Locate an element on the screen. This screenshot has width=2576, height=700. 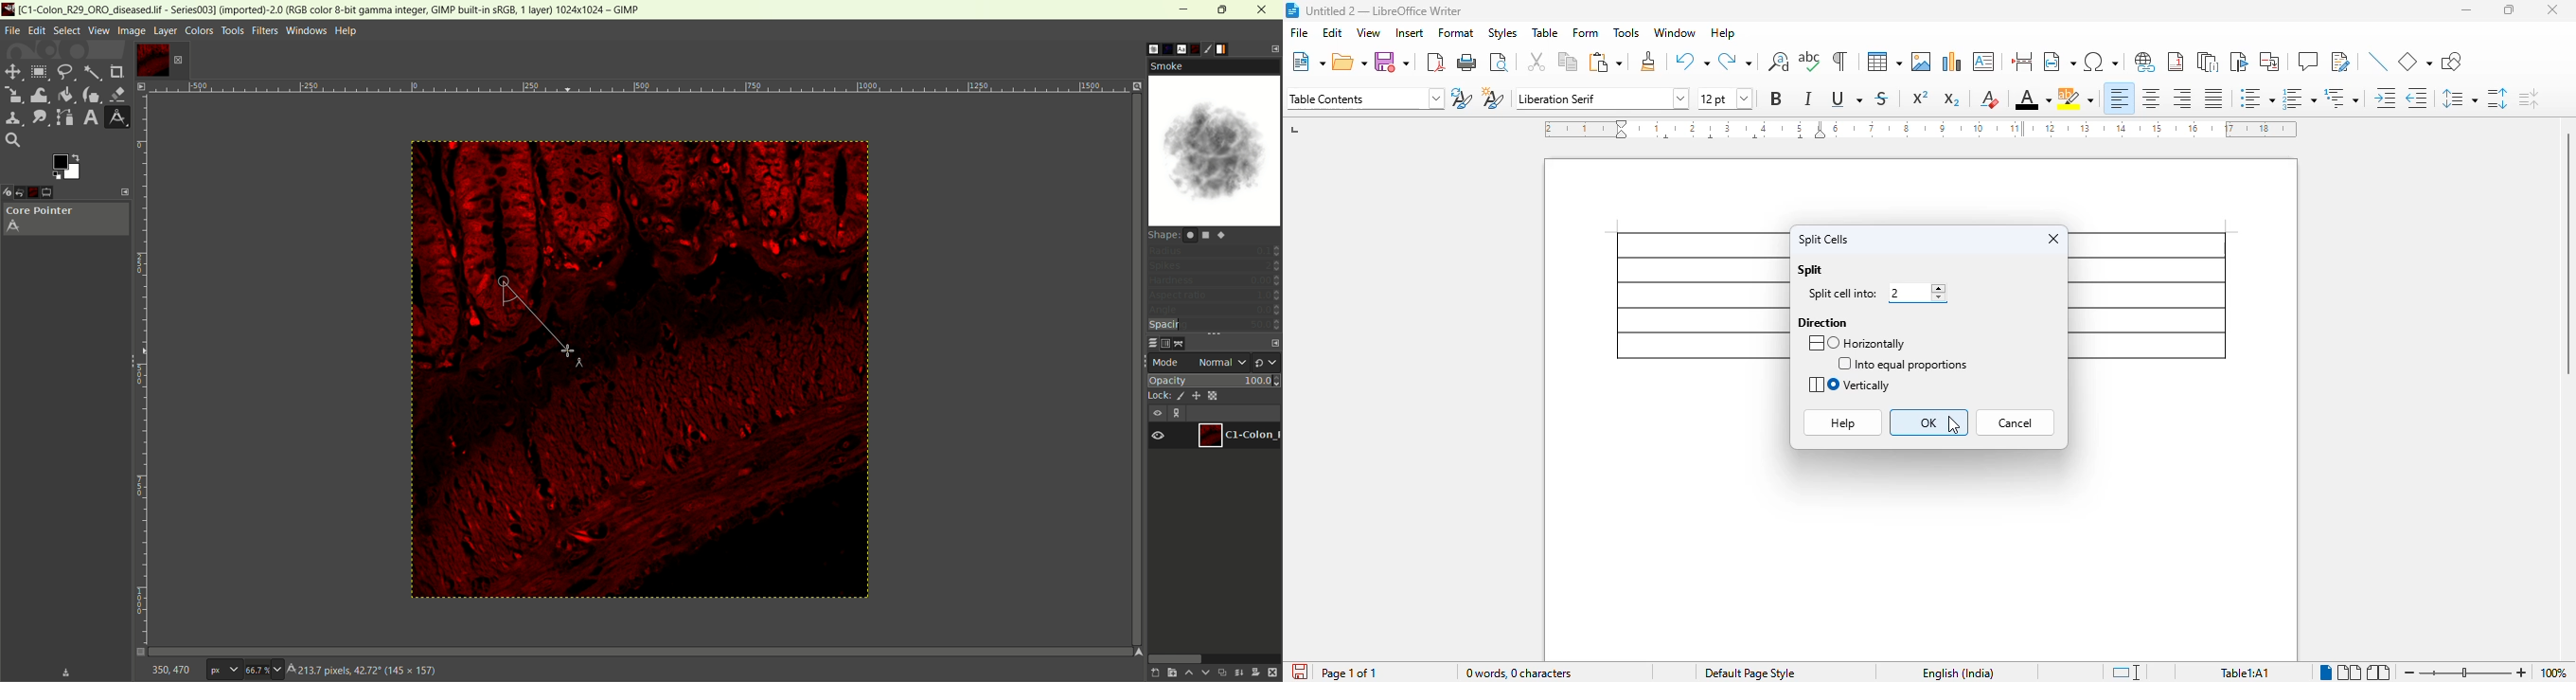
font is located at coordinates (1175, 48).